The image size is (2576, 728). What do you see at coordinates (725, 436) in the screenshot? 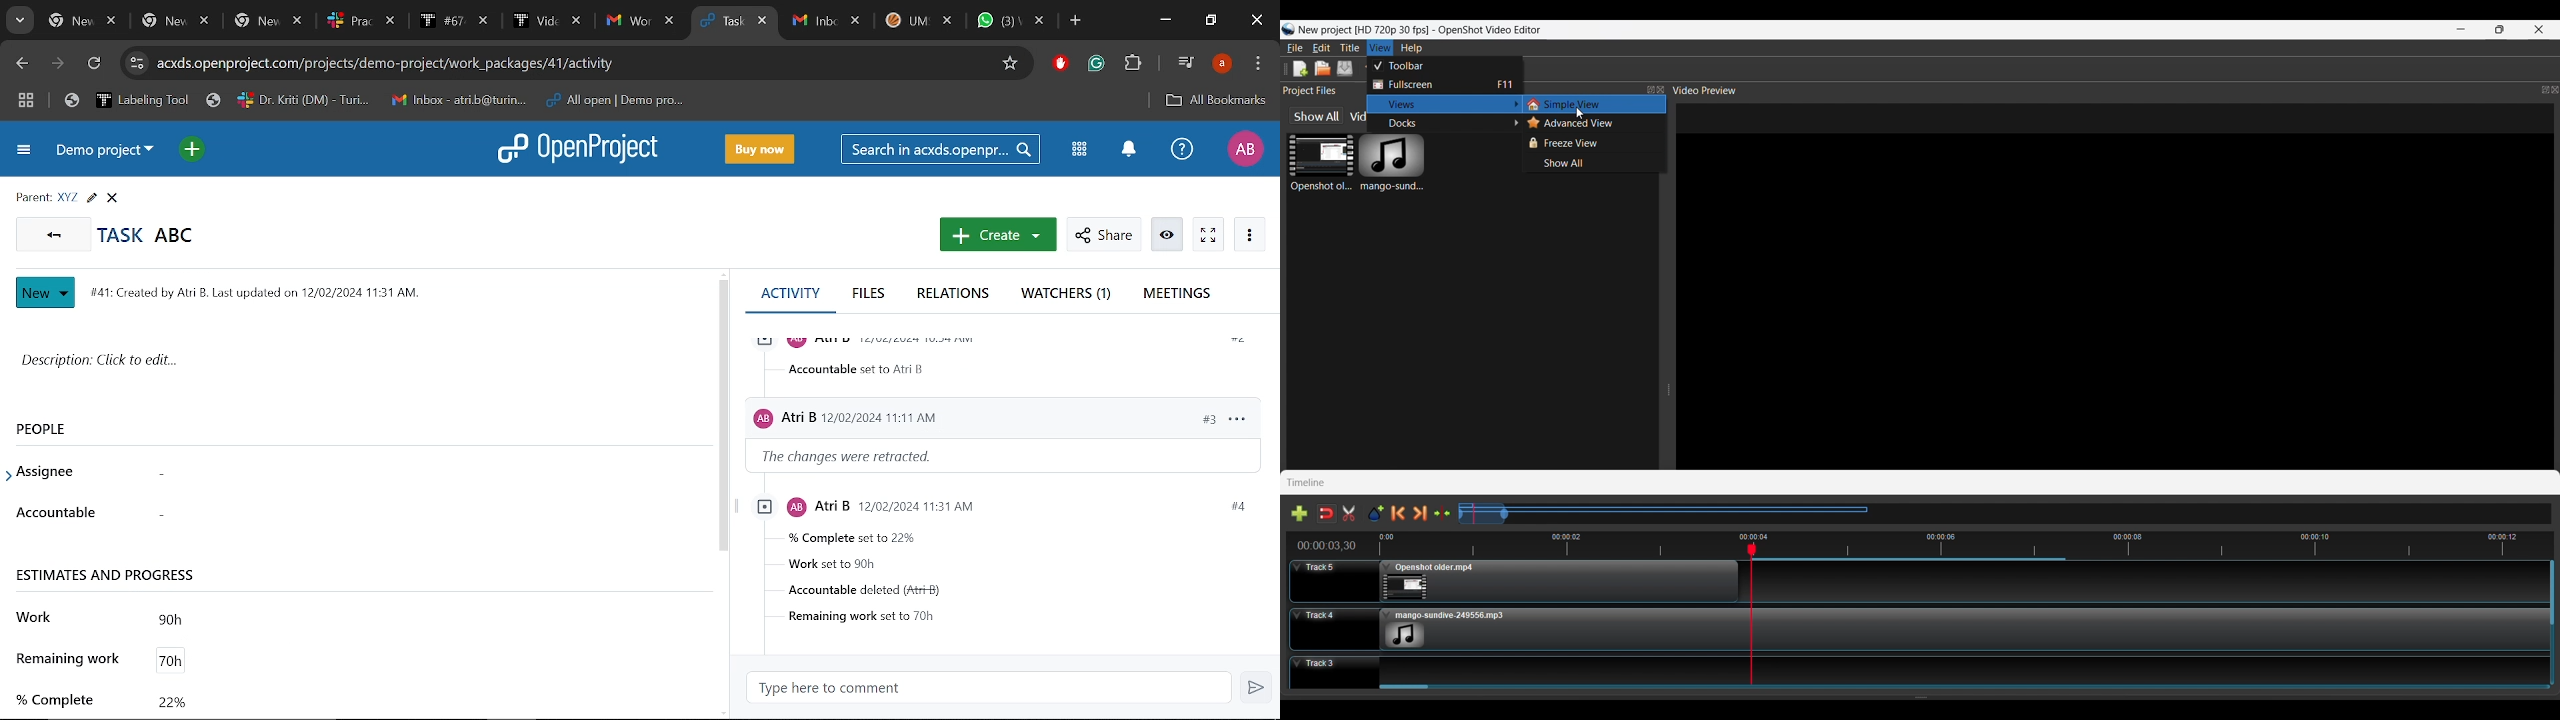
I see `scrollbar` at bounding box center [725, 436].